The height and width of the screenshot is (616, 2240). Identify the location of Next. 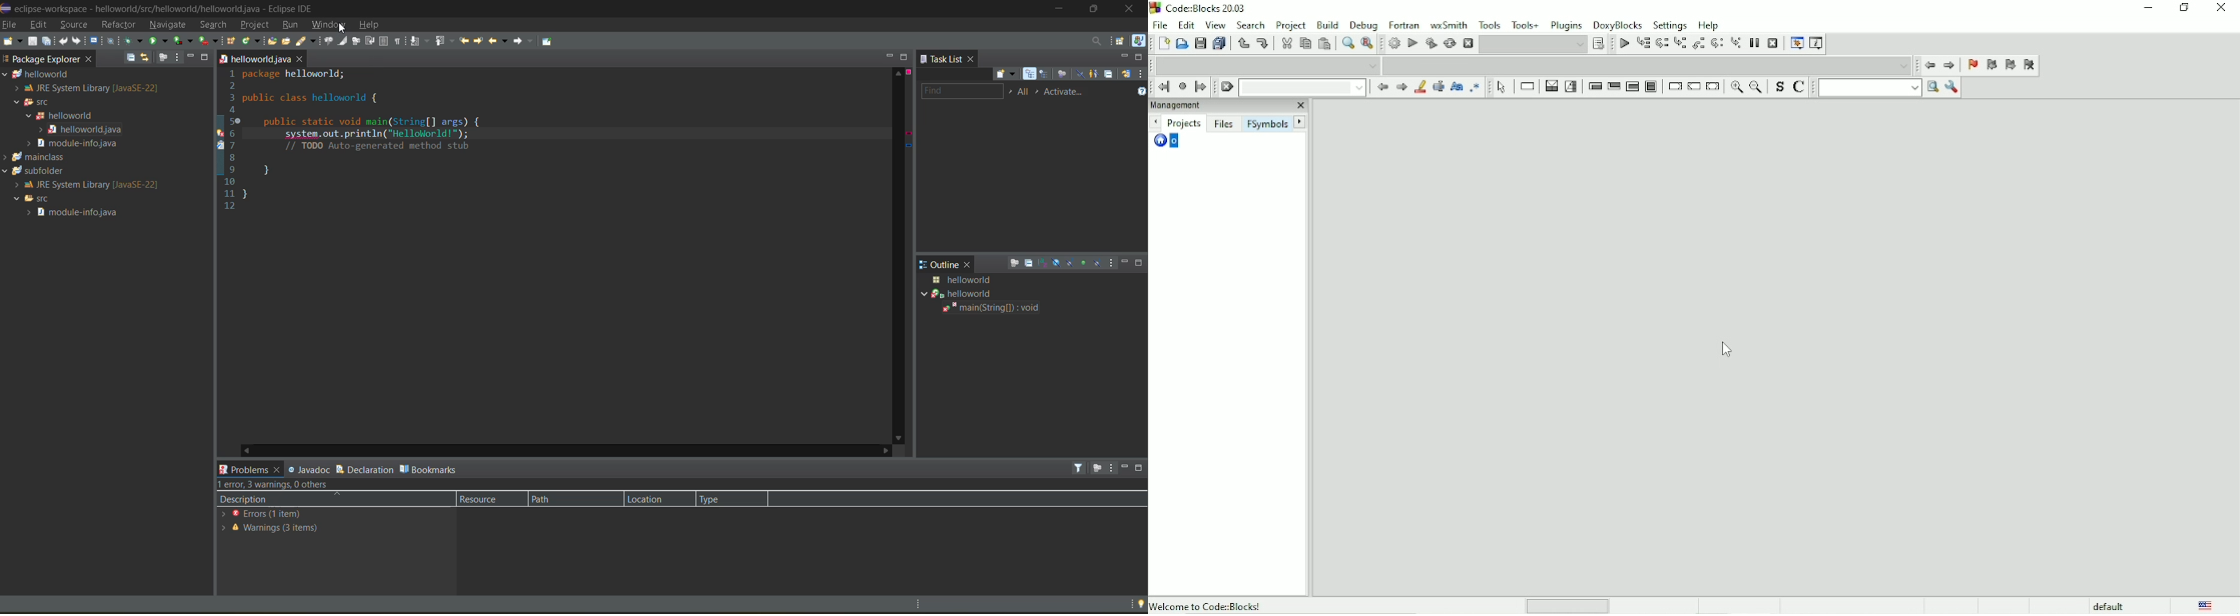
(1401, 87).